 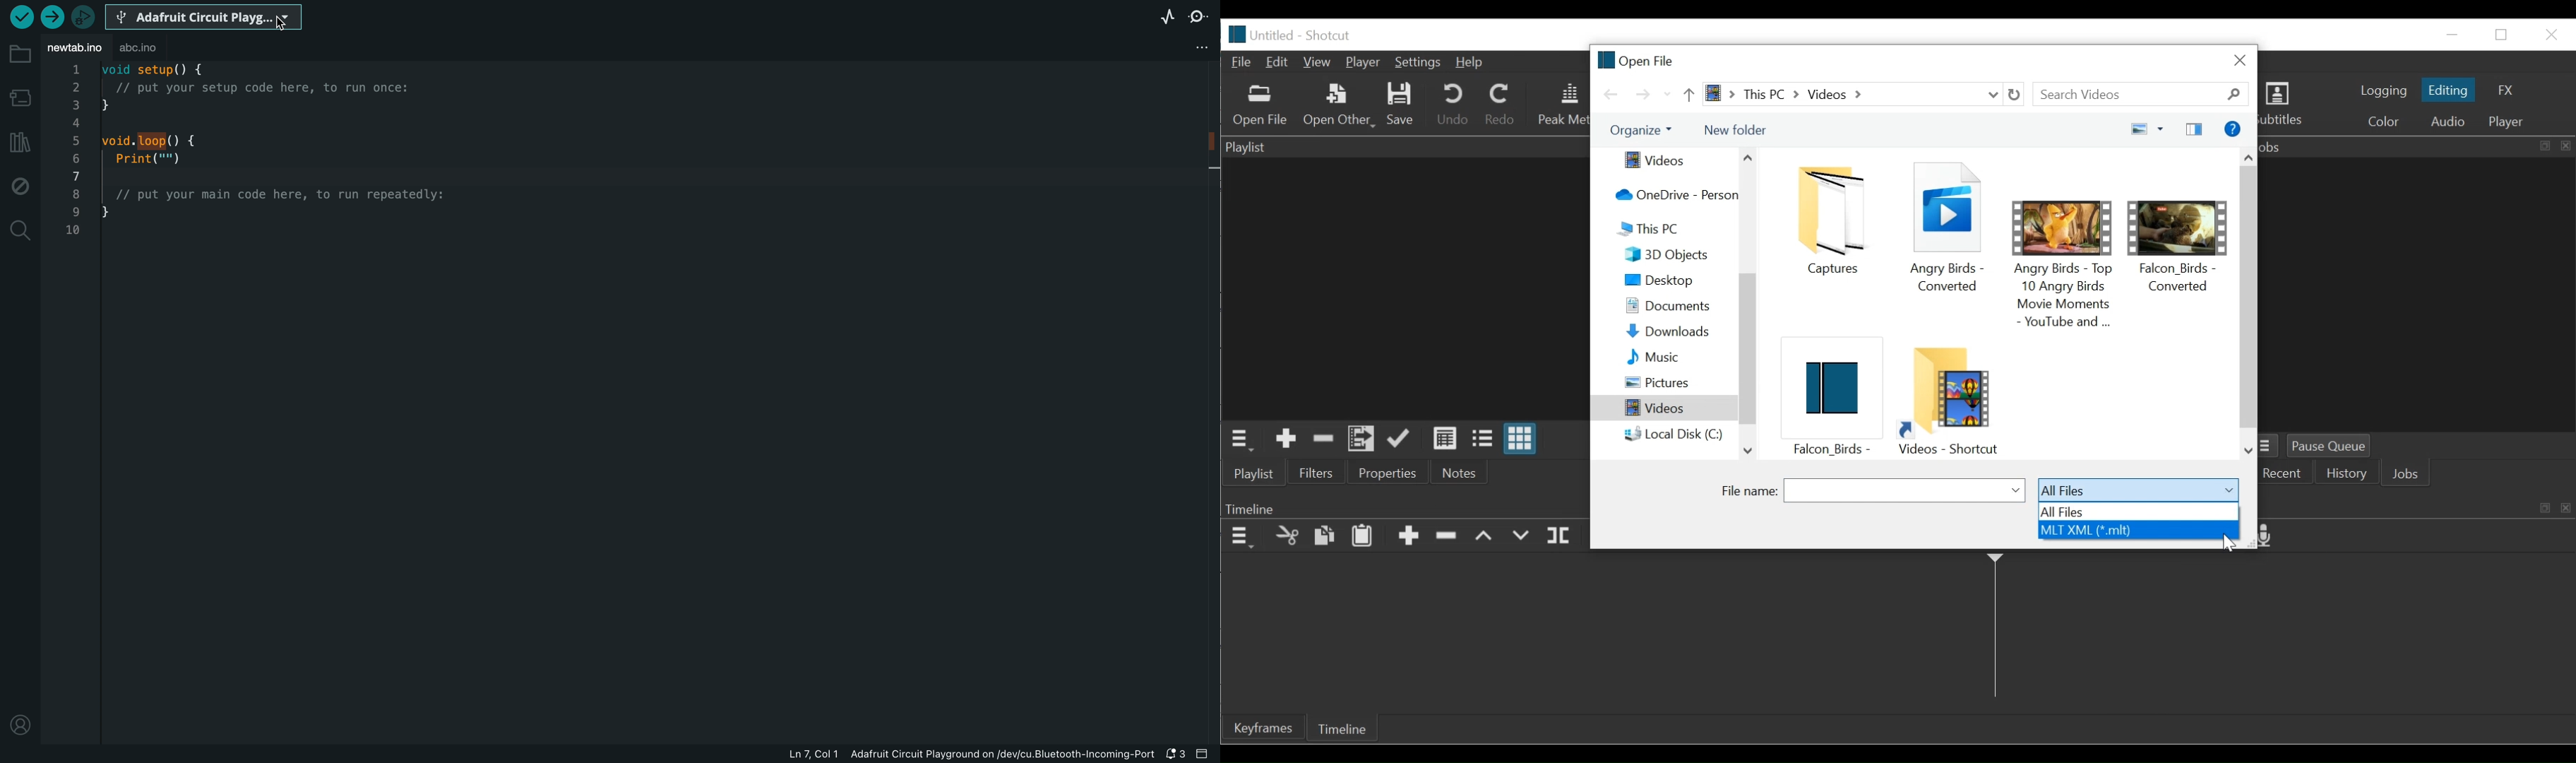 What do you see at coordinates (2181, 237) in the screenshot?
I see `Falcon_birds - converted` at bounding box center [2181, 237].